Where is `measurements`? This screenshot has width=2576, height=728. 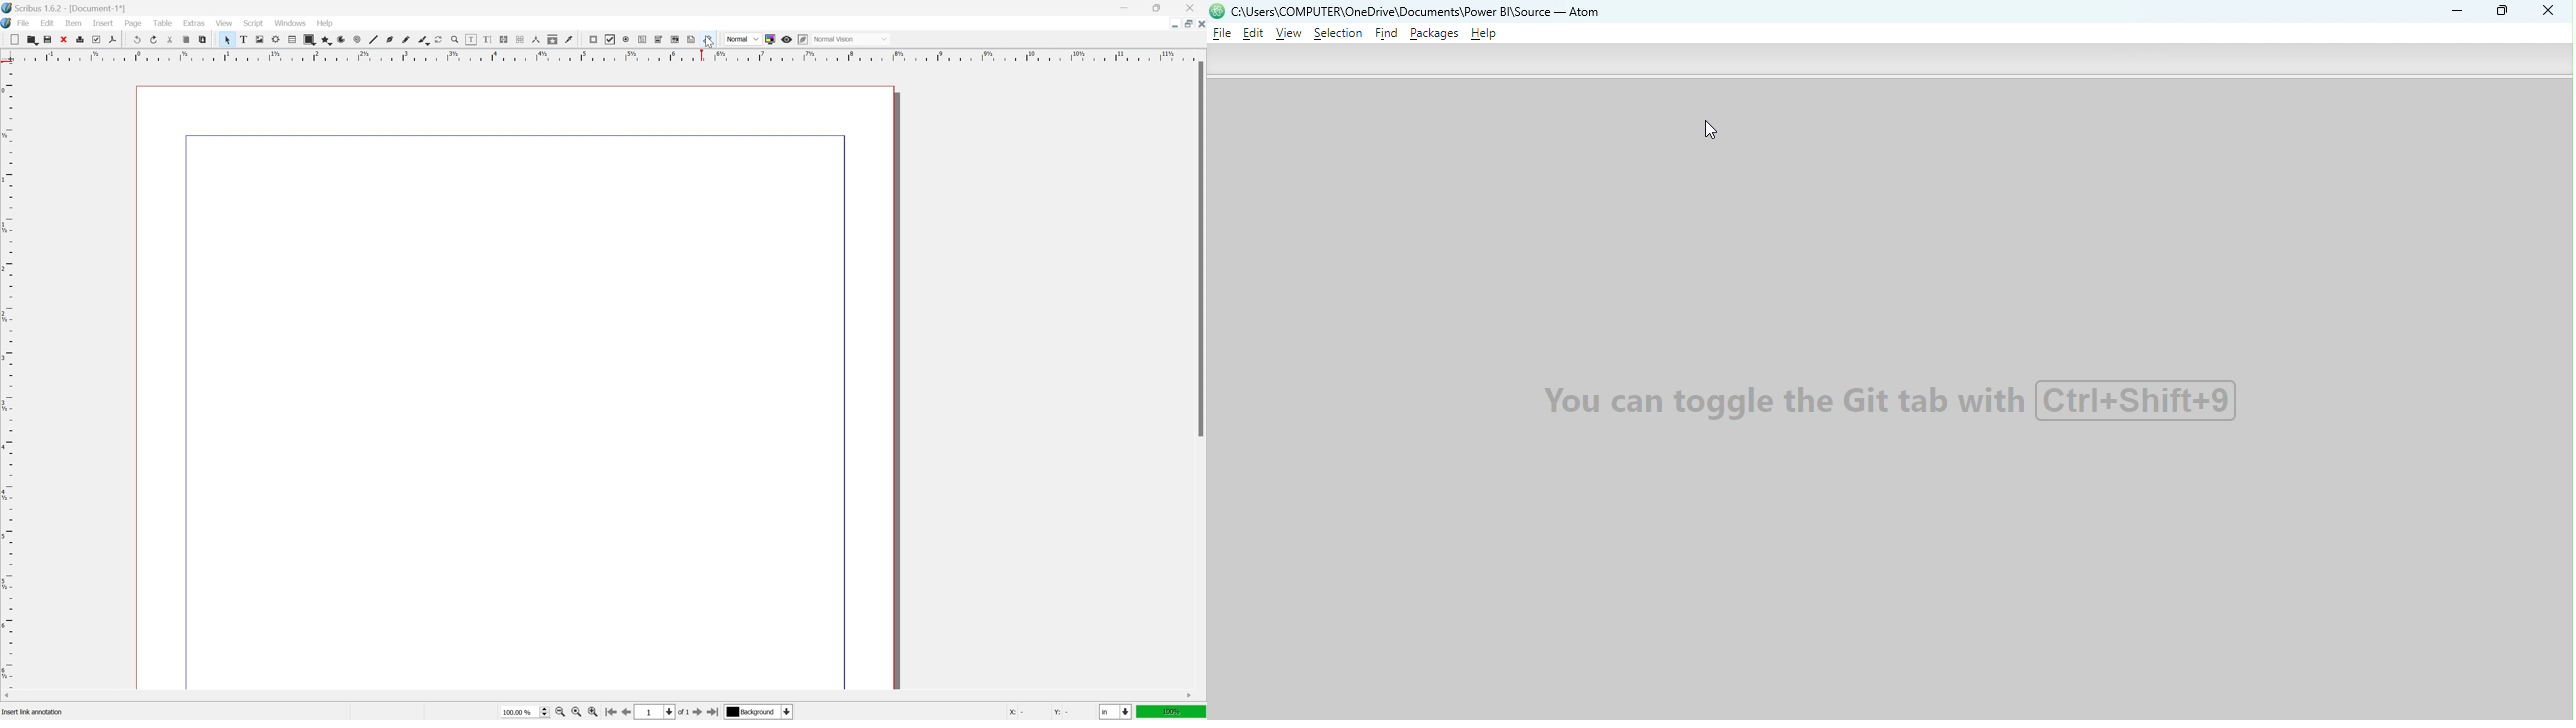 measurements is located at coordinates (536, 39).